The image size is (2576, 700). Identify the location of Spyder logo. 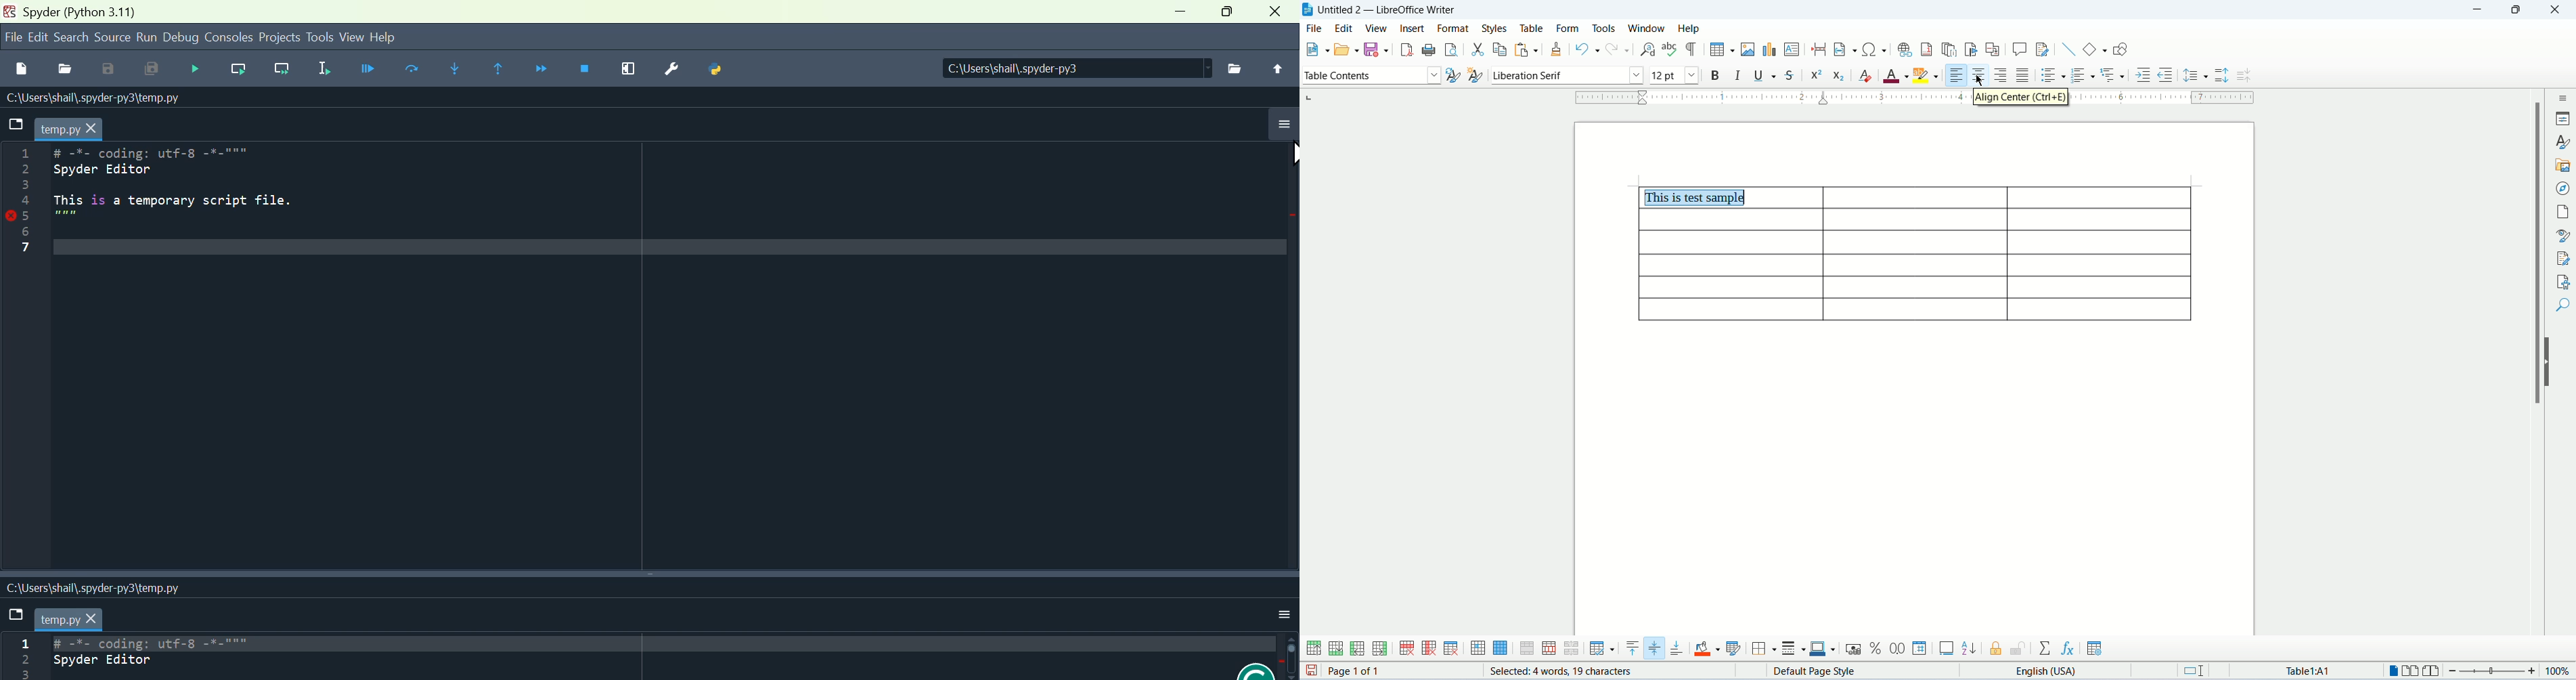
(8, 14).